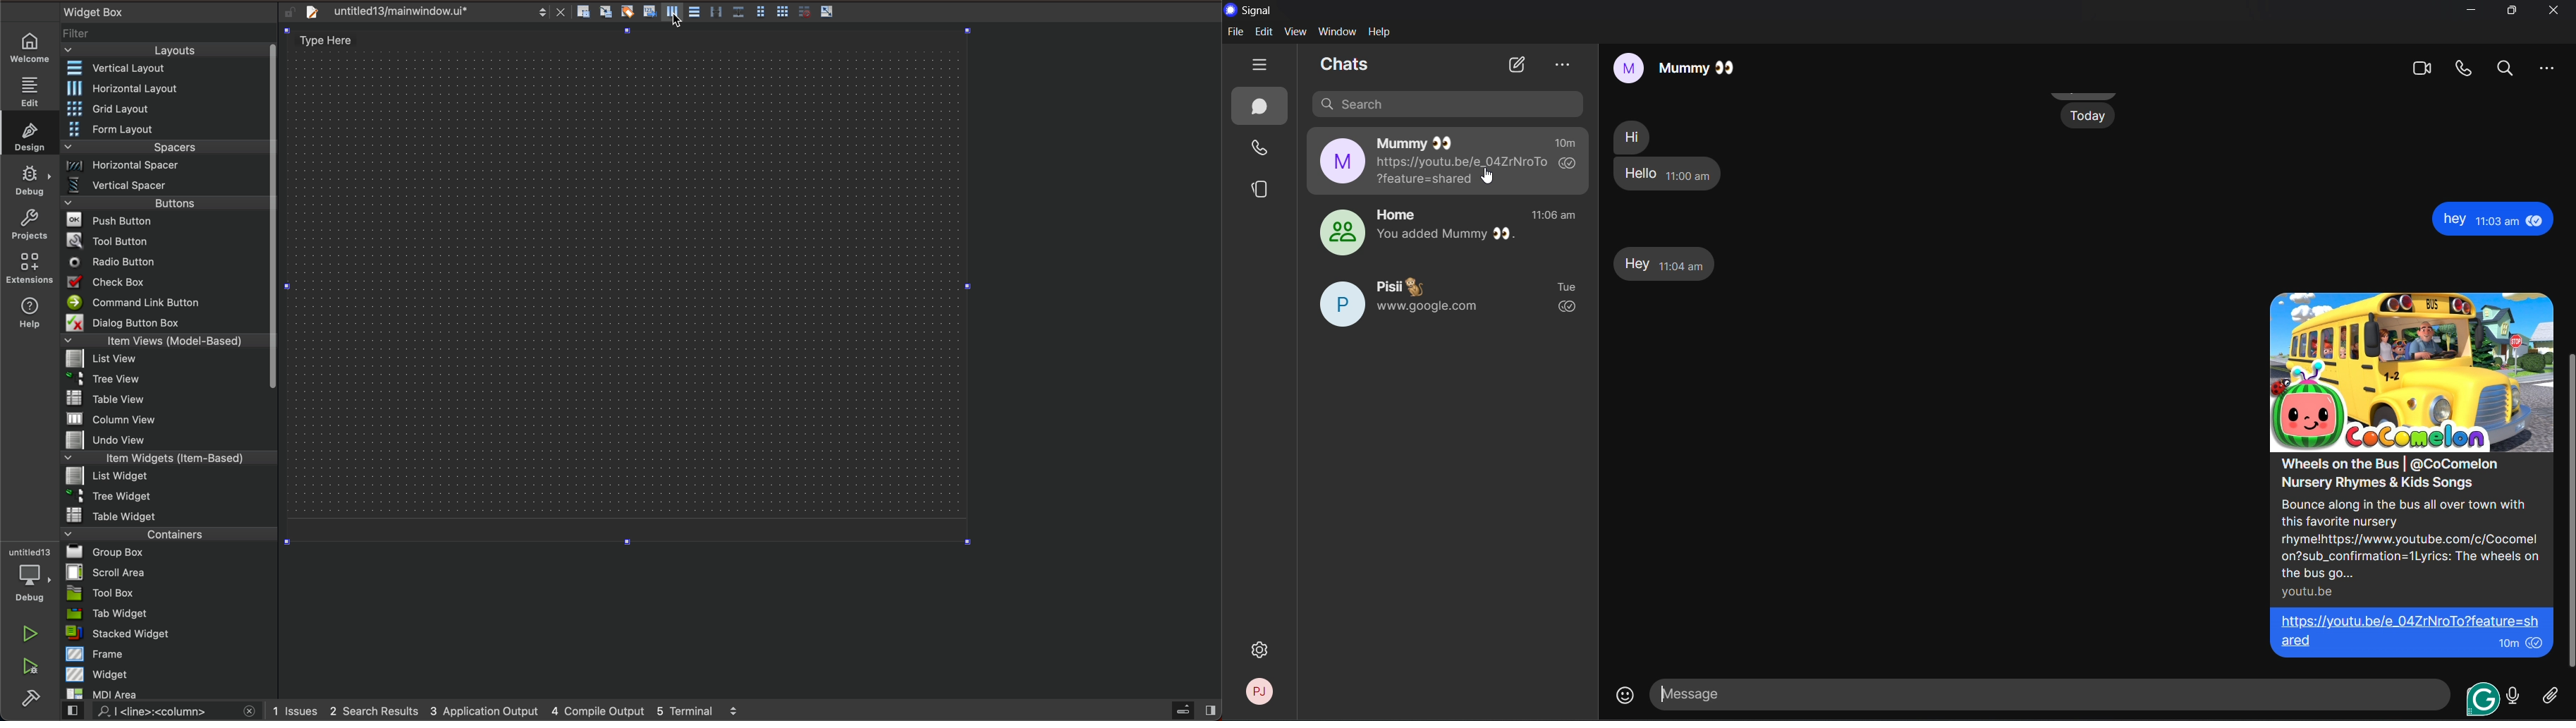 The height and width of the screenshot is (728, 2576). Describe the element at coordinates (162, 713) in the screenshot. I see `search` at that location.